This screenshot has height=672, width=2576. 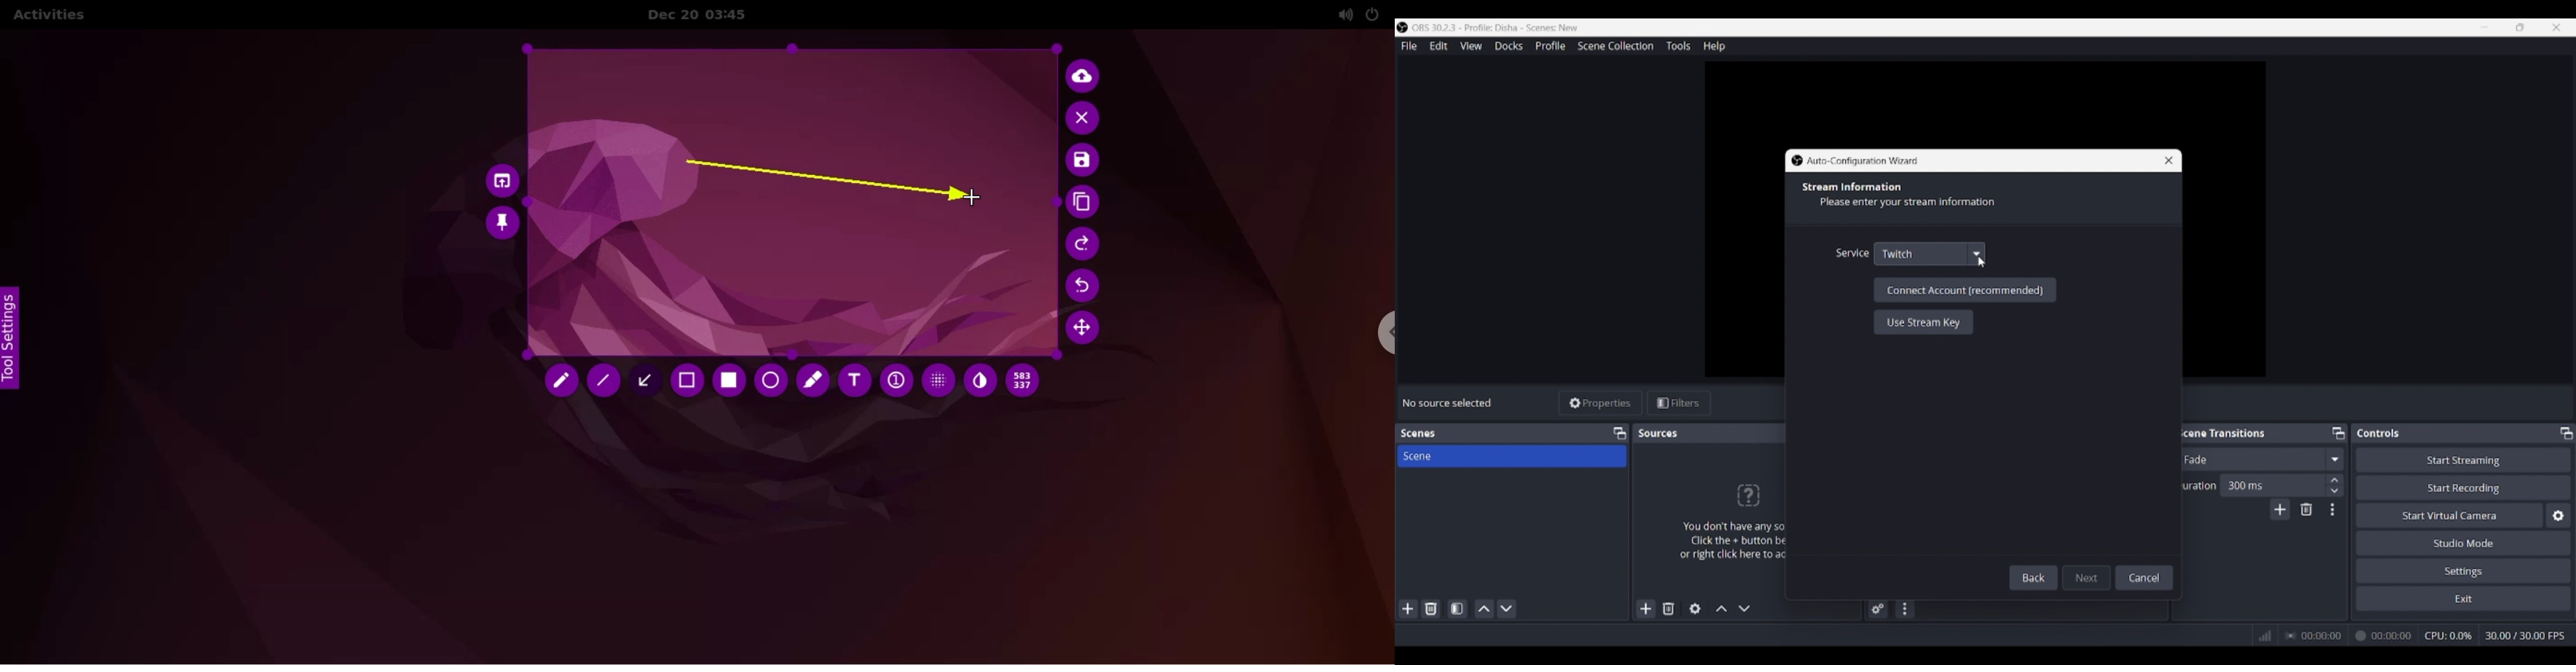 What do you see at coordinates (2333, 510) in the screenshot?
I see `Transition properties` at bounding box center [2333, 510].